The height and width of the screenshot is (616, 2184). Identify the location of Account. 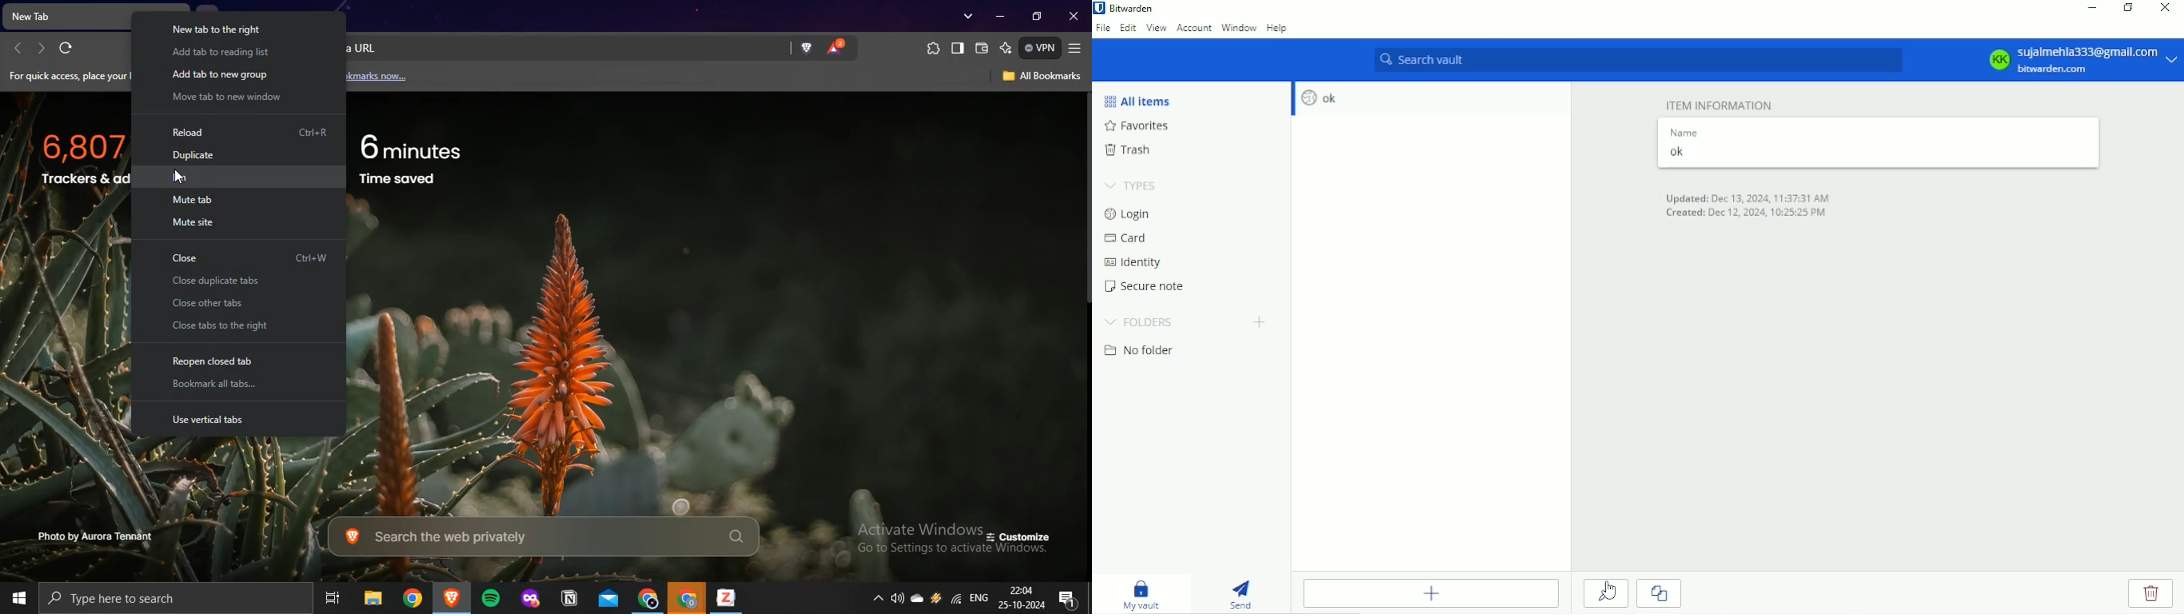
(1194, 28).